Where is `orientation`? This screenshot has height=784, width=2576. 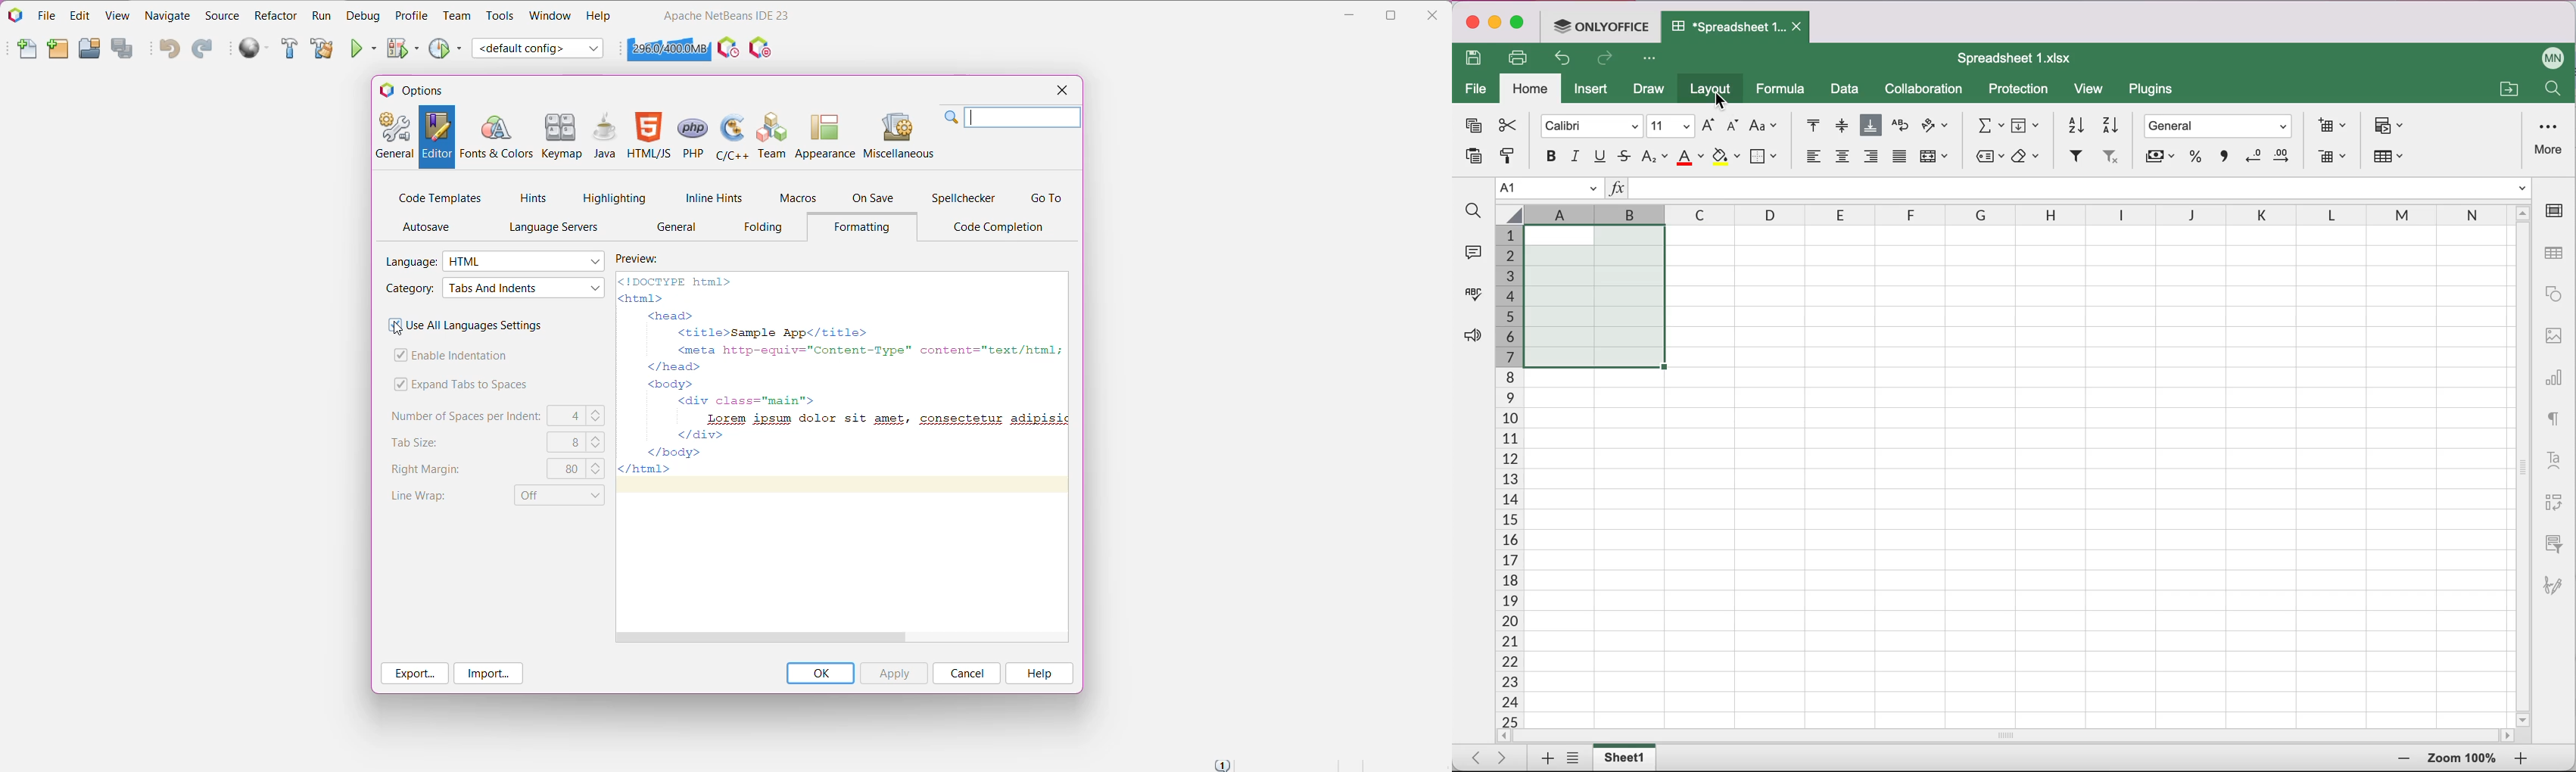 orientation is located at coordinates (1936, 127).